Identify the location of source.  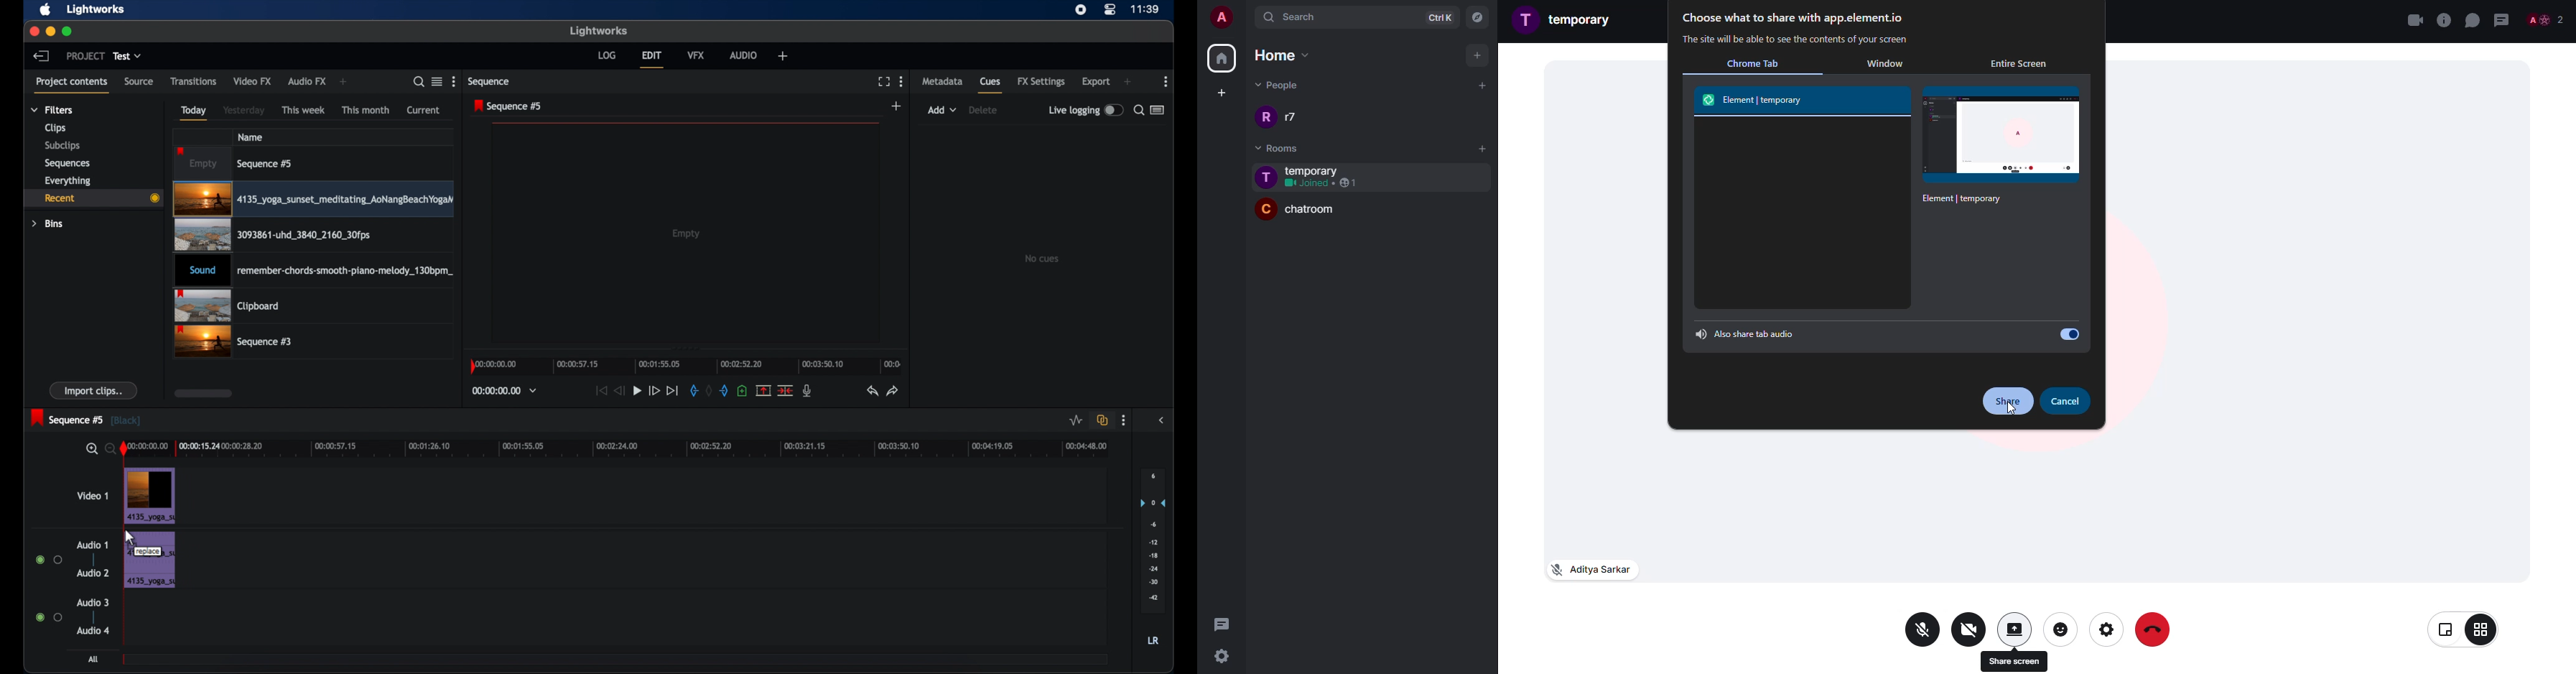
(139, 81).